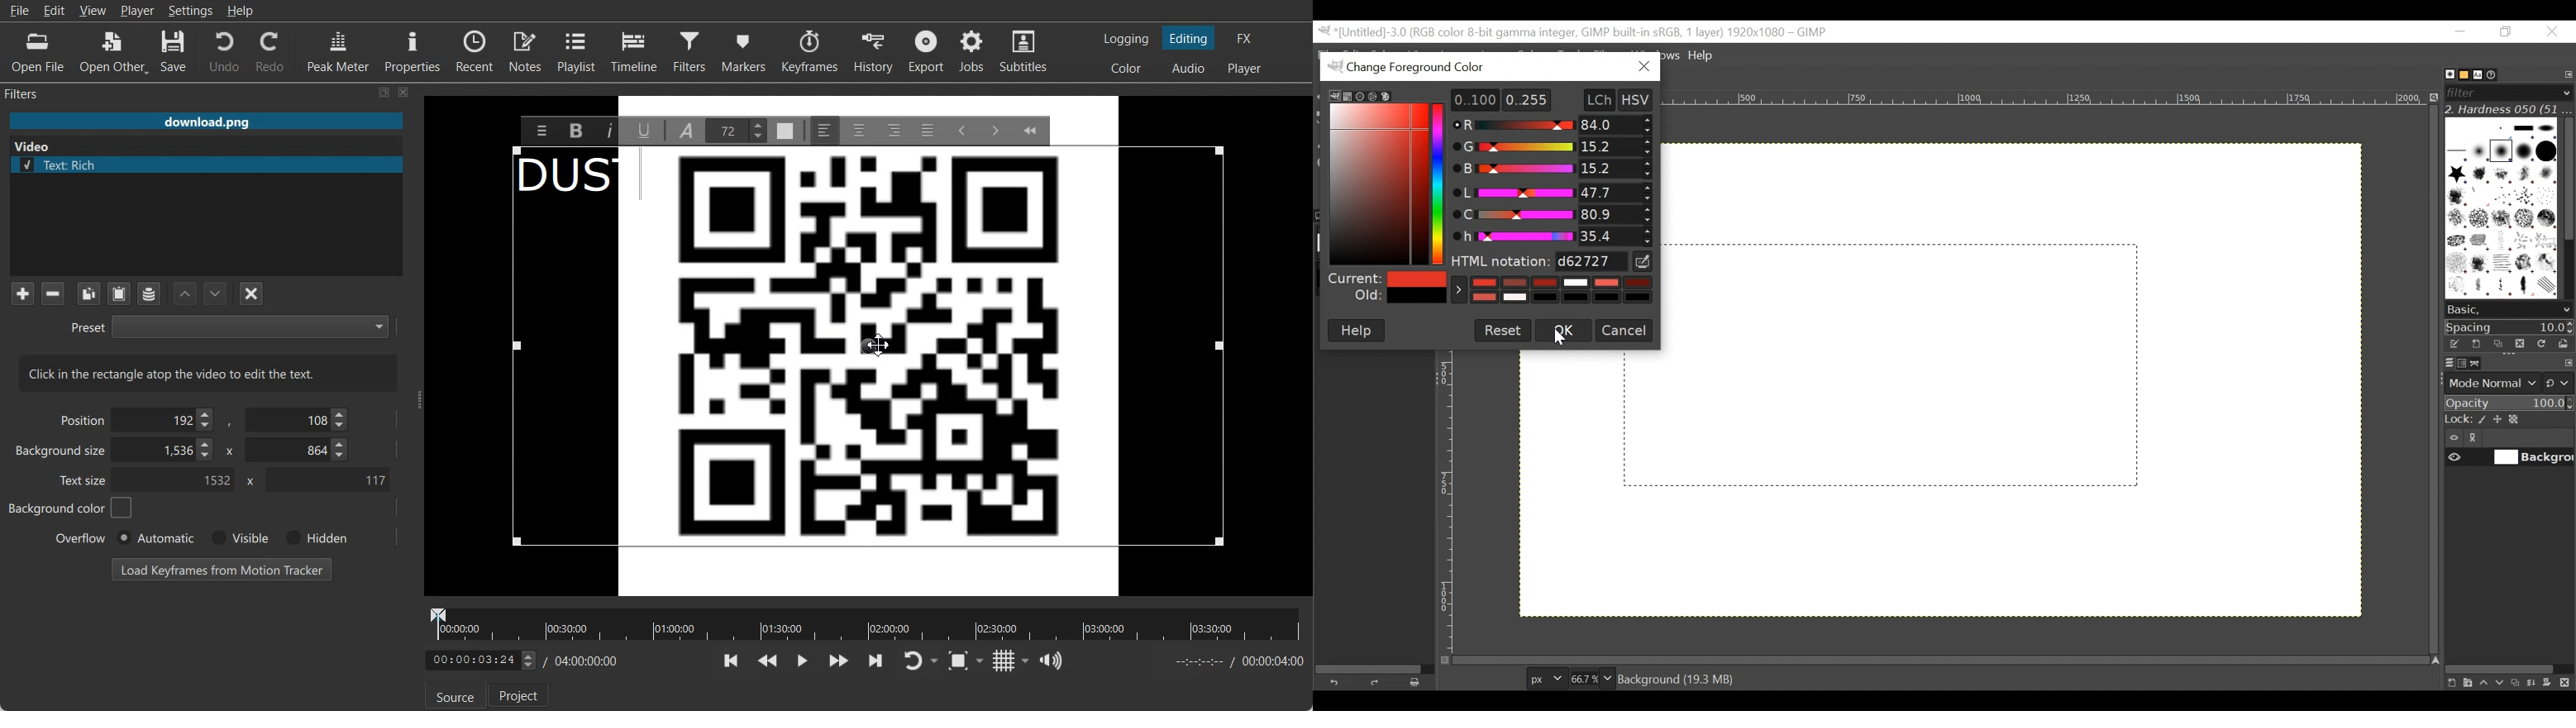  What do you see at coordinates (19, 11) in the screenshot?
I see `File` at bounding box center [19, 11].